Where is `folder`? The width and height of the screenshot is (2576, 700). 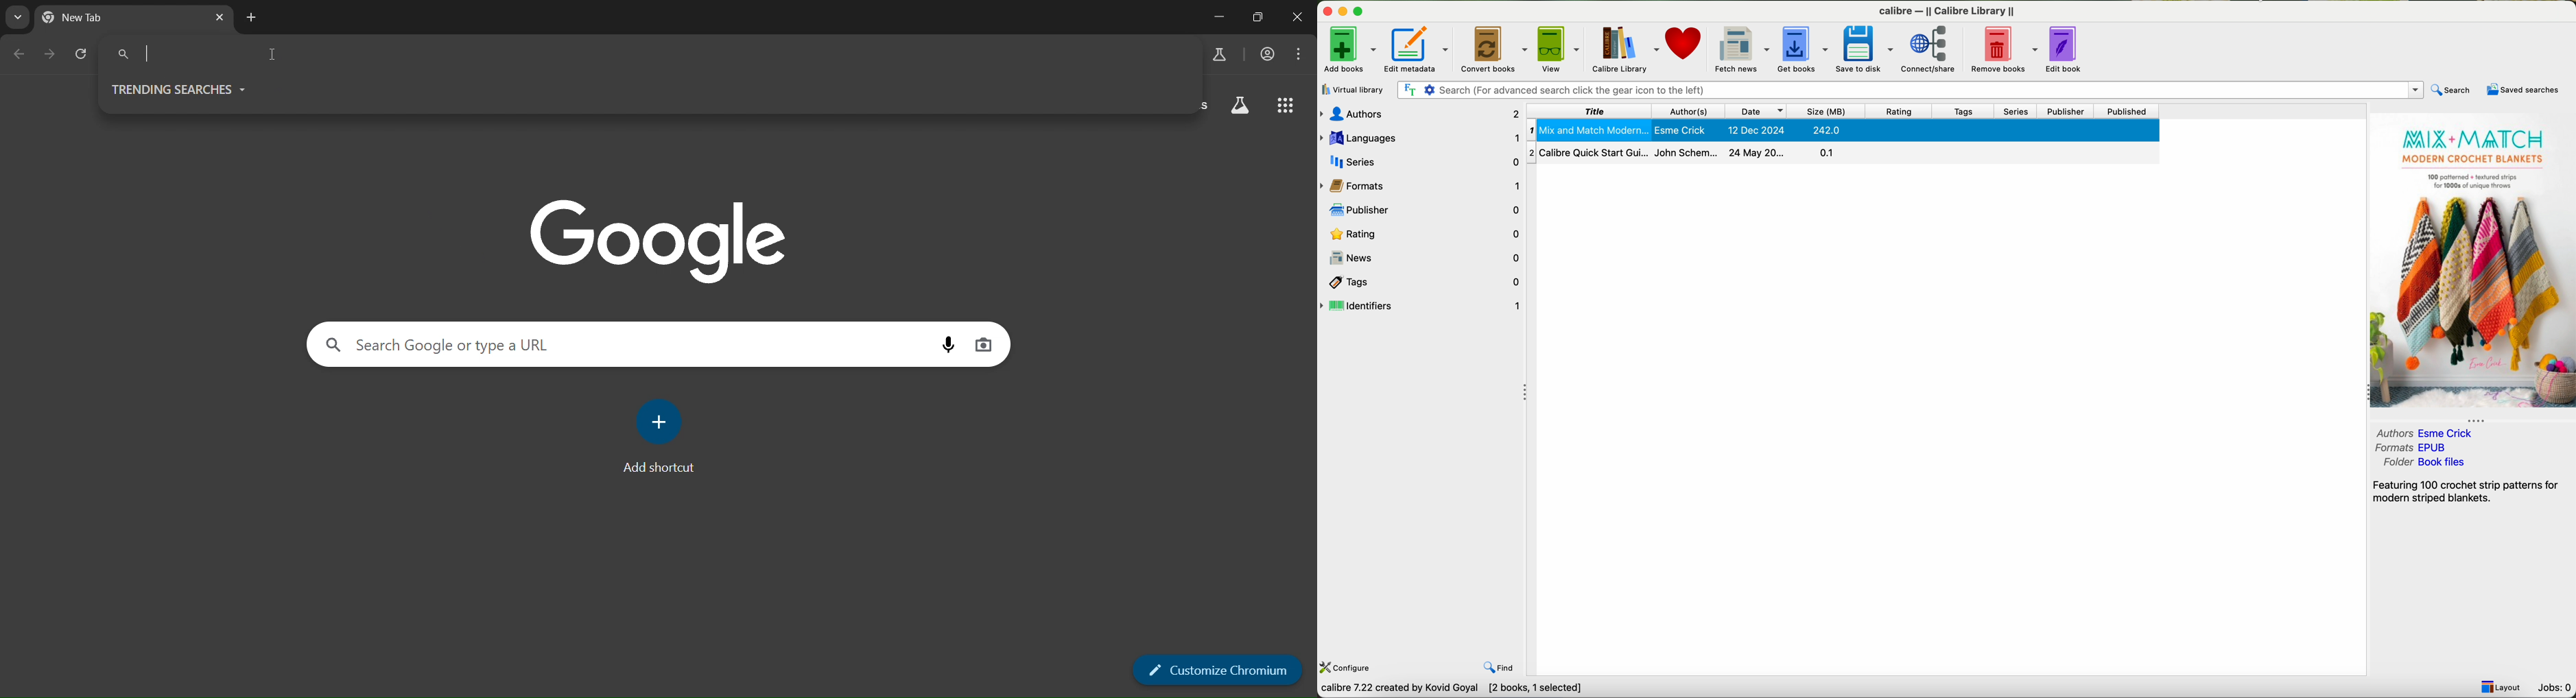 folder is located at coordinates (2424, 463).